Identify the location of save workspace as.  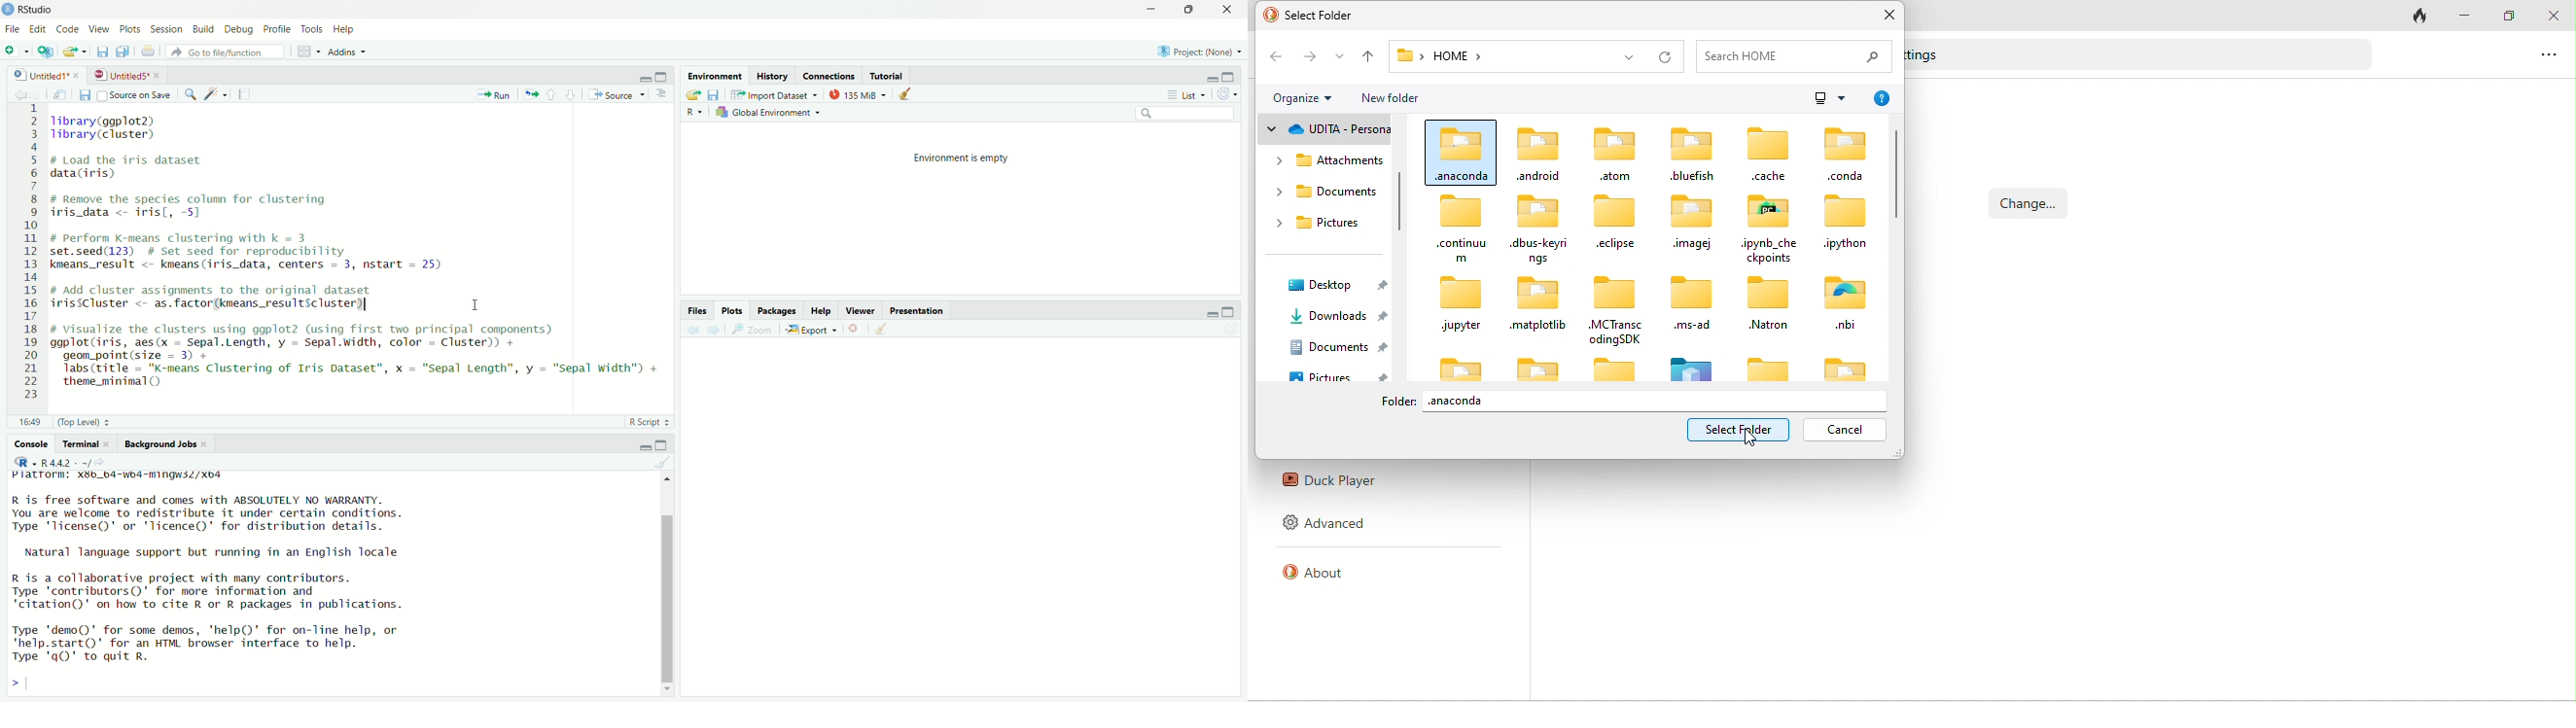
(715, 95).